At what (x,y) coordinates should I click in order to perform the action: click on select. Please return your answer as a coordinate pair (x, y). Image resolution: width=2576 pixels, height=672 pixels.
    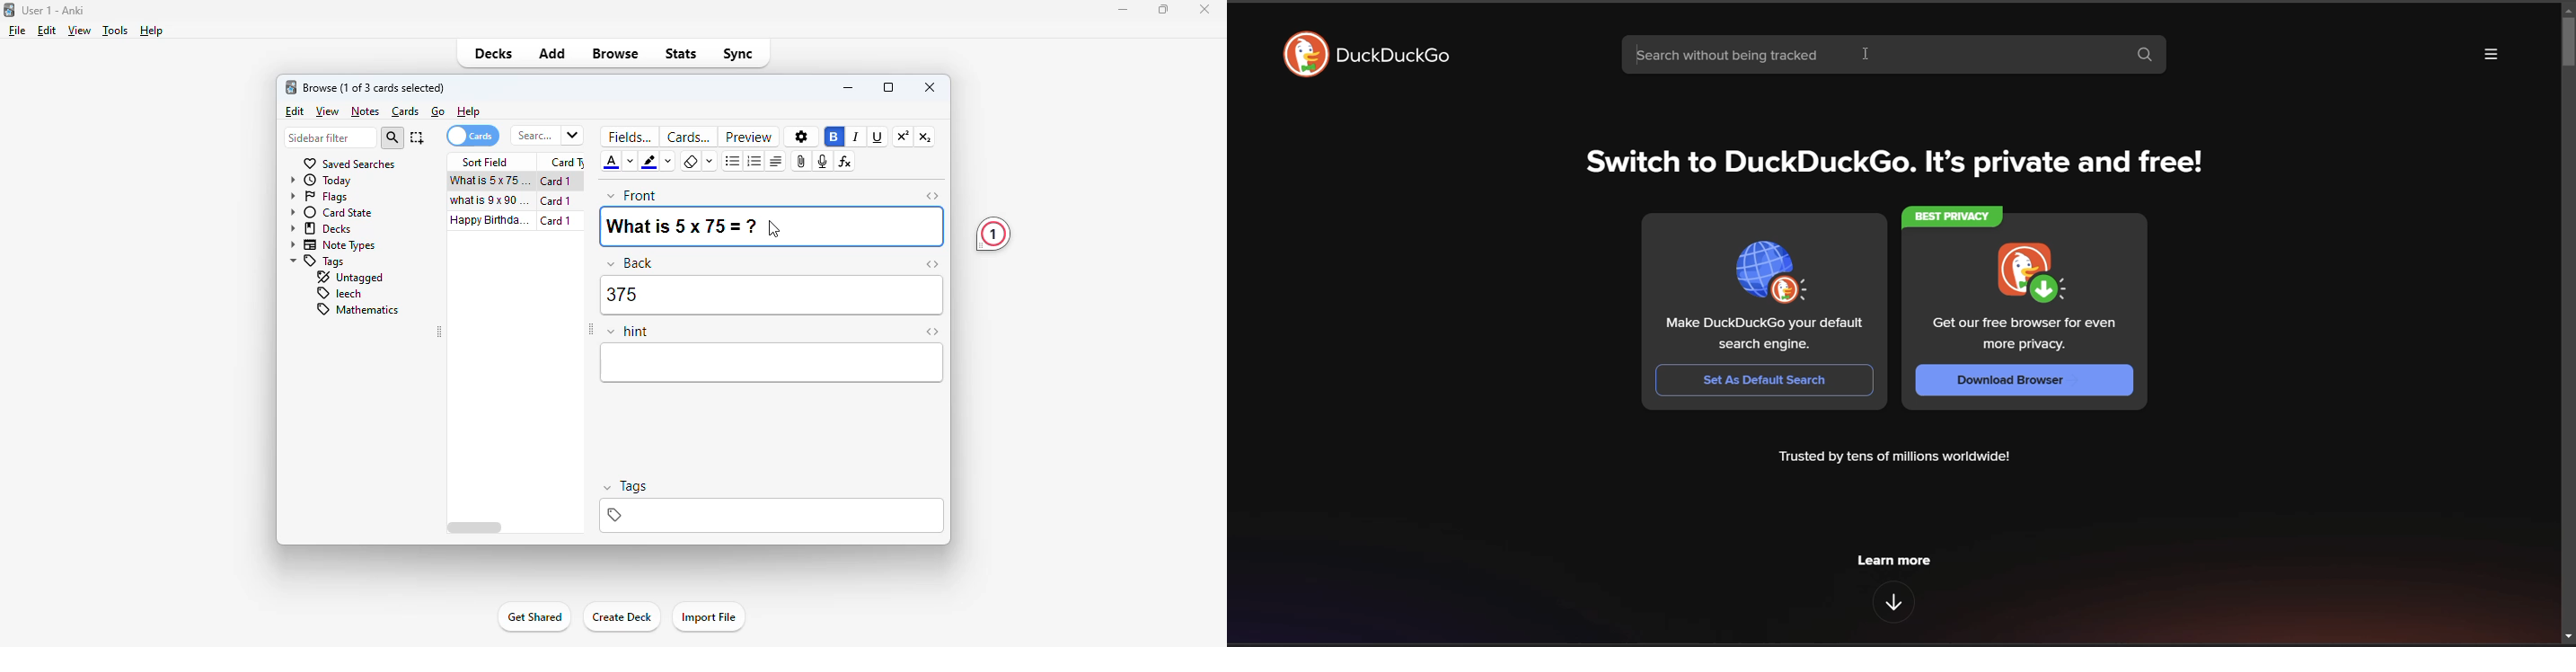
    Looking at the image, I should click on (417, 137).